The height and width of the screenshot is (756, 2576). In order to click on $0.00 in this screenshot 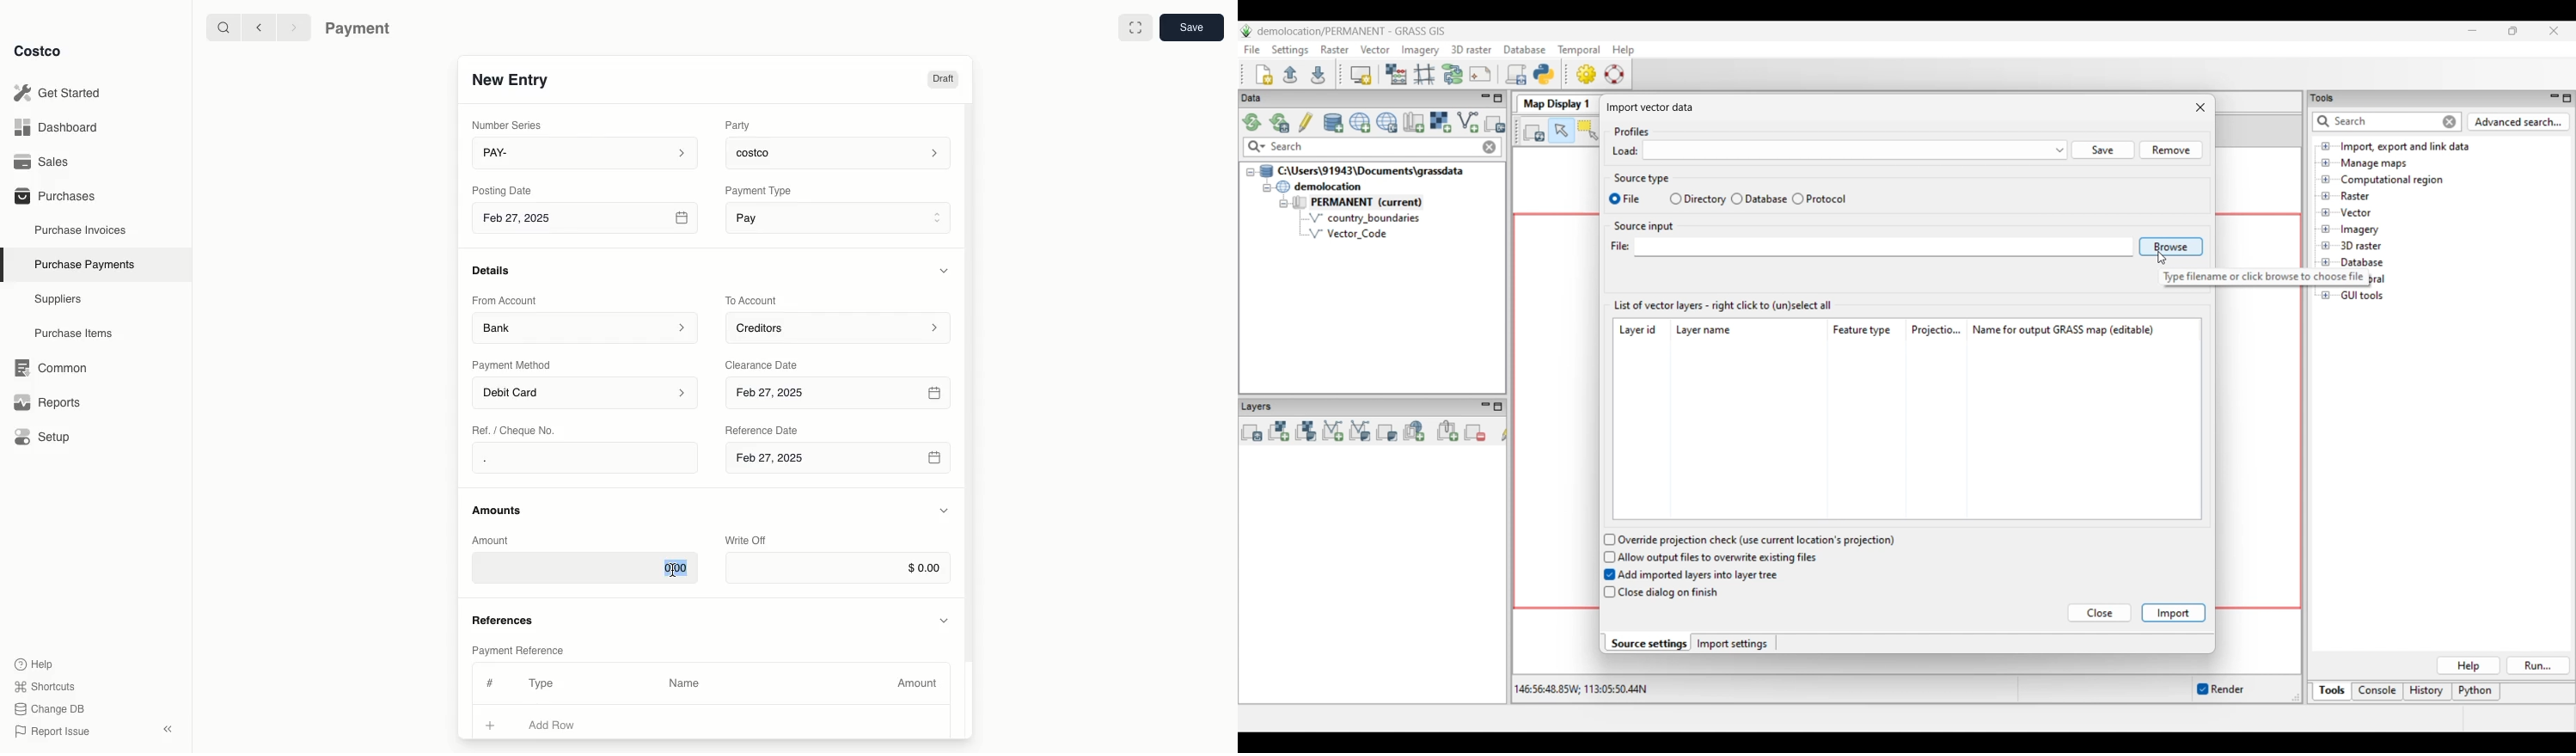, I will do `click(584, 567)`.